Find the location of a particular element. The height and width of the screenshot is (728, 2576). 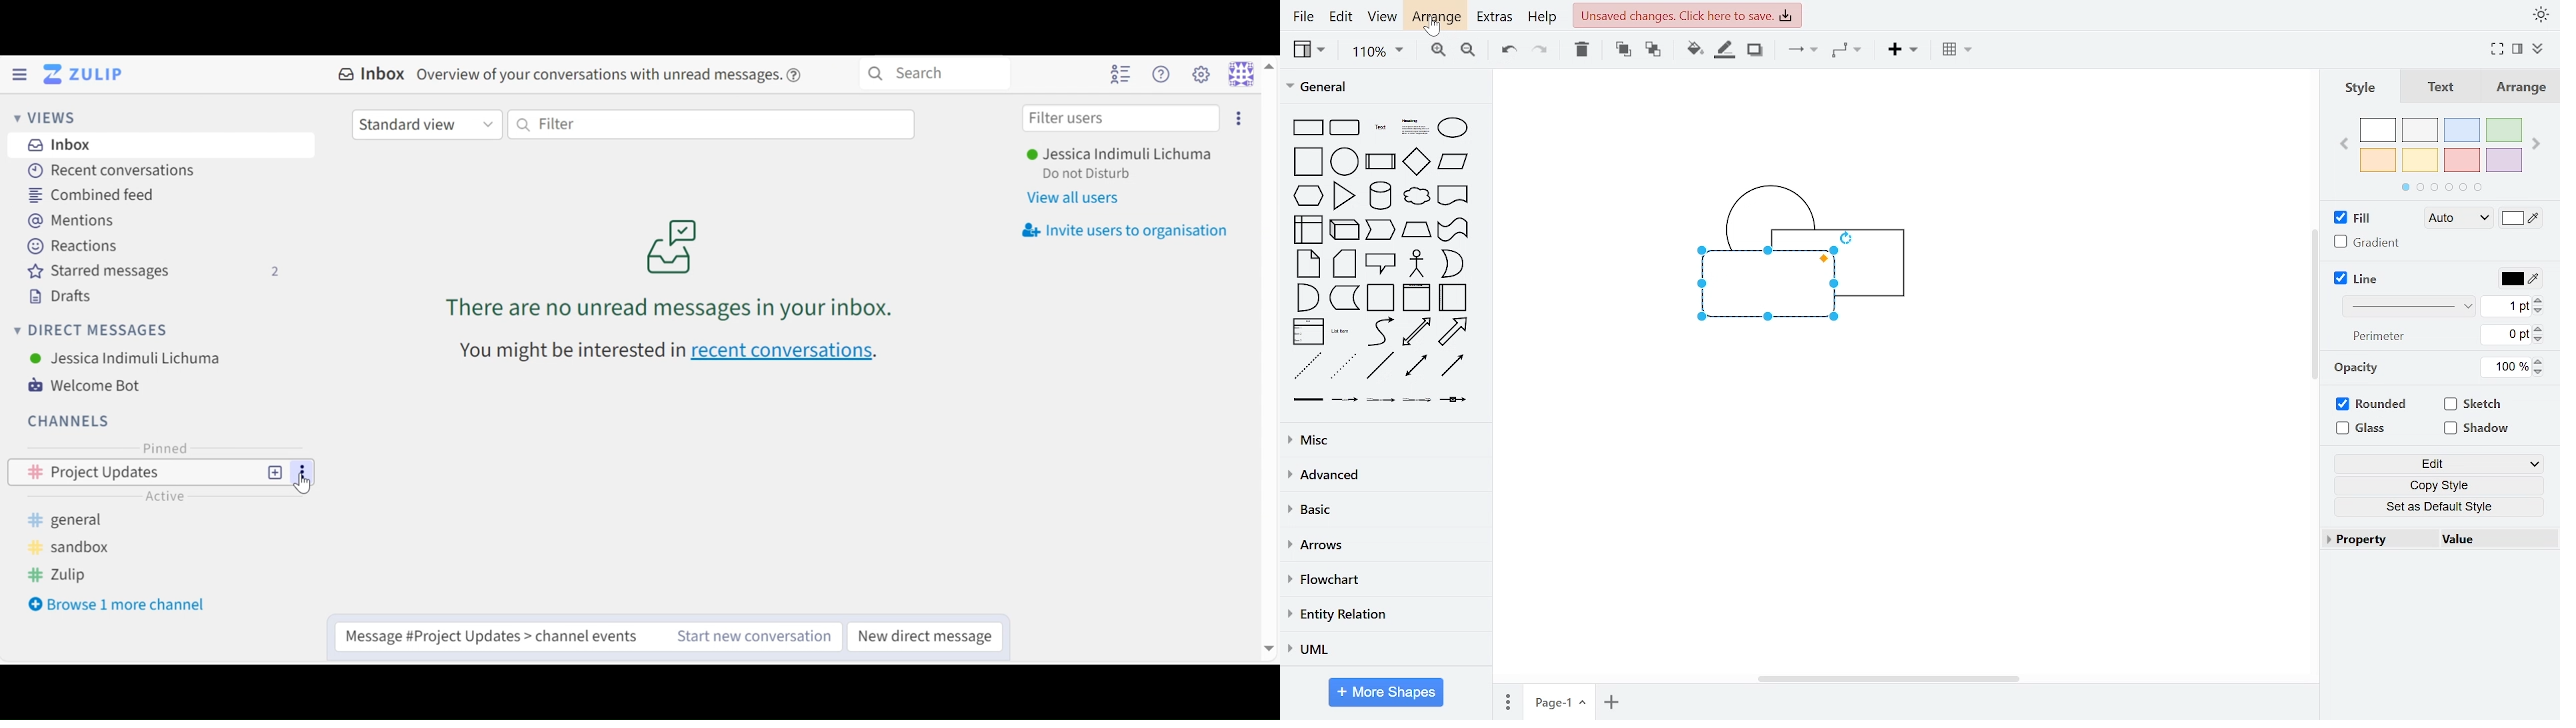

circle is located at coordinates (1345, 163).